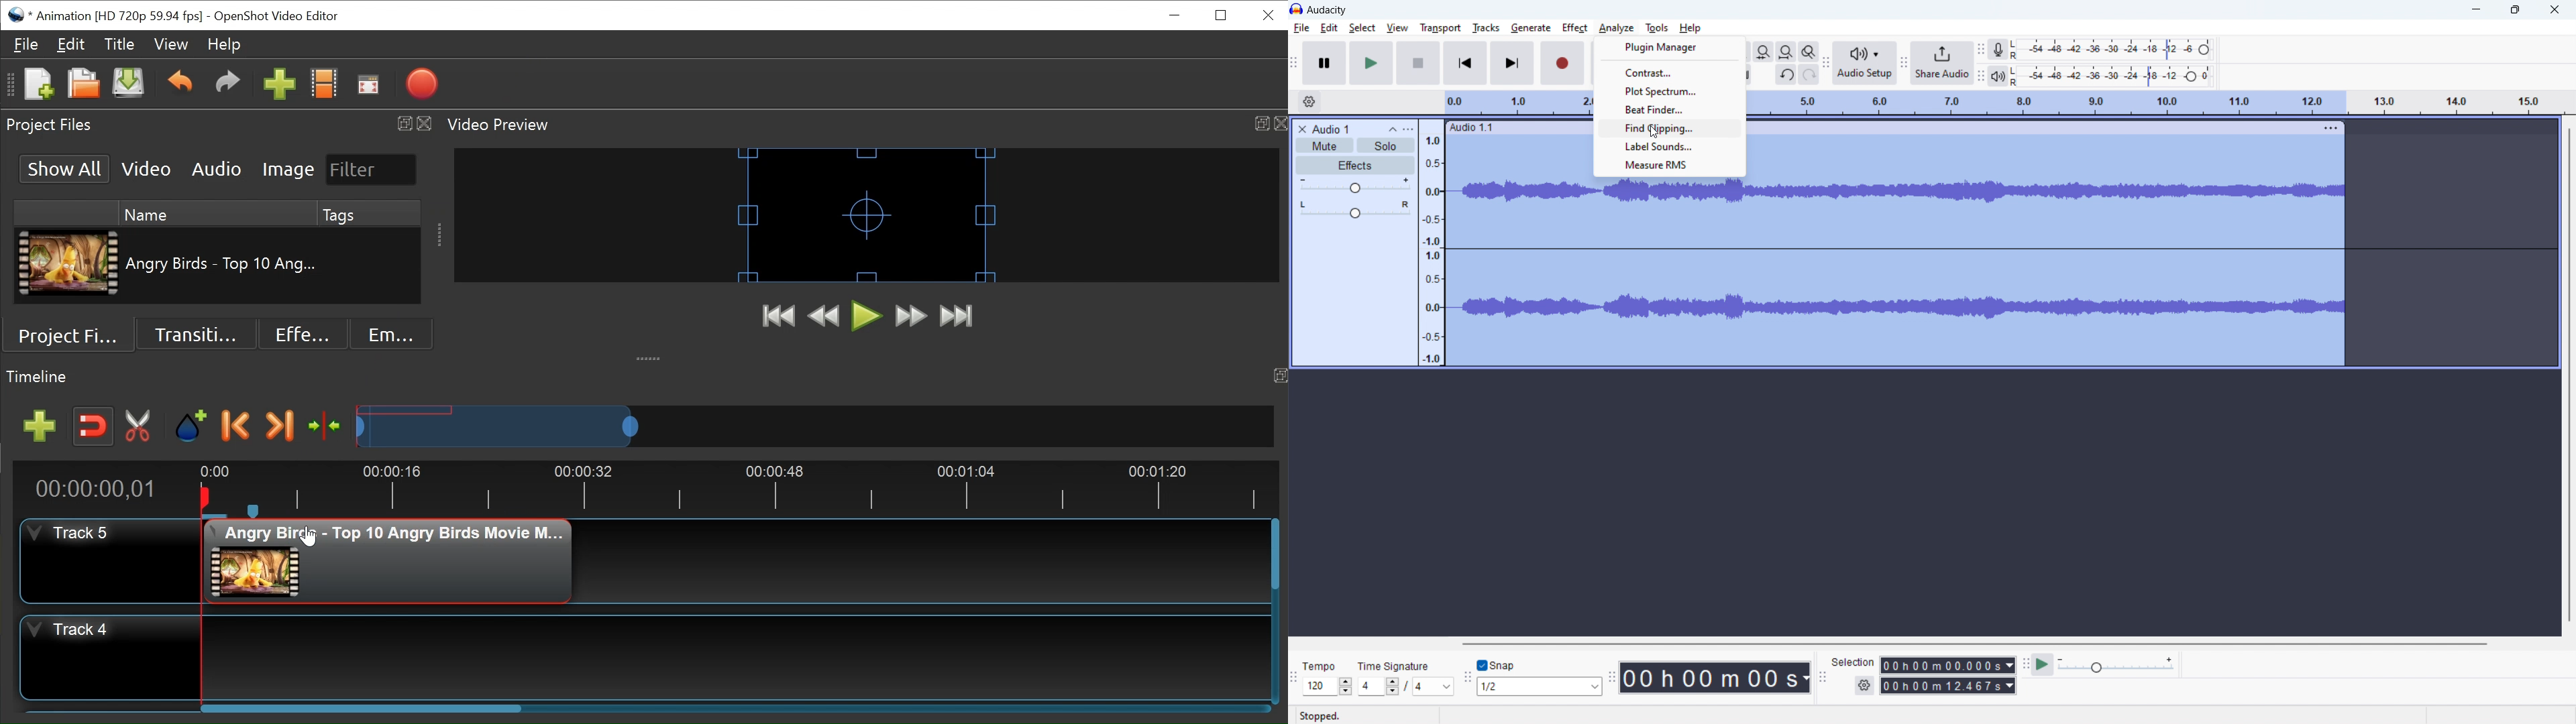 Image resolution: width=2576 pixels, height=728 pixels. I want to click on recording meter, so click(1997, 50).